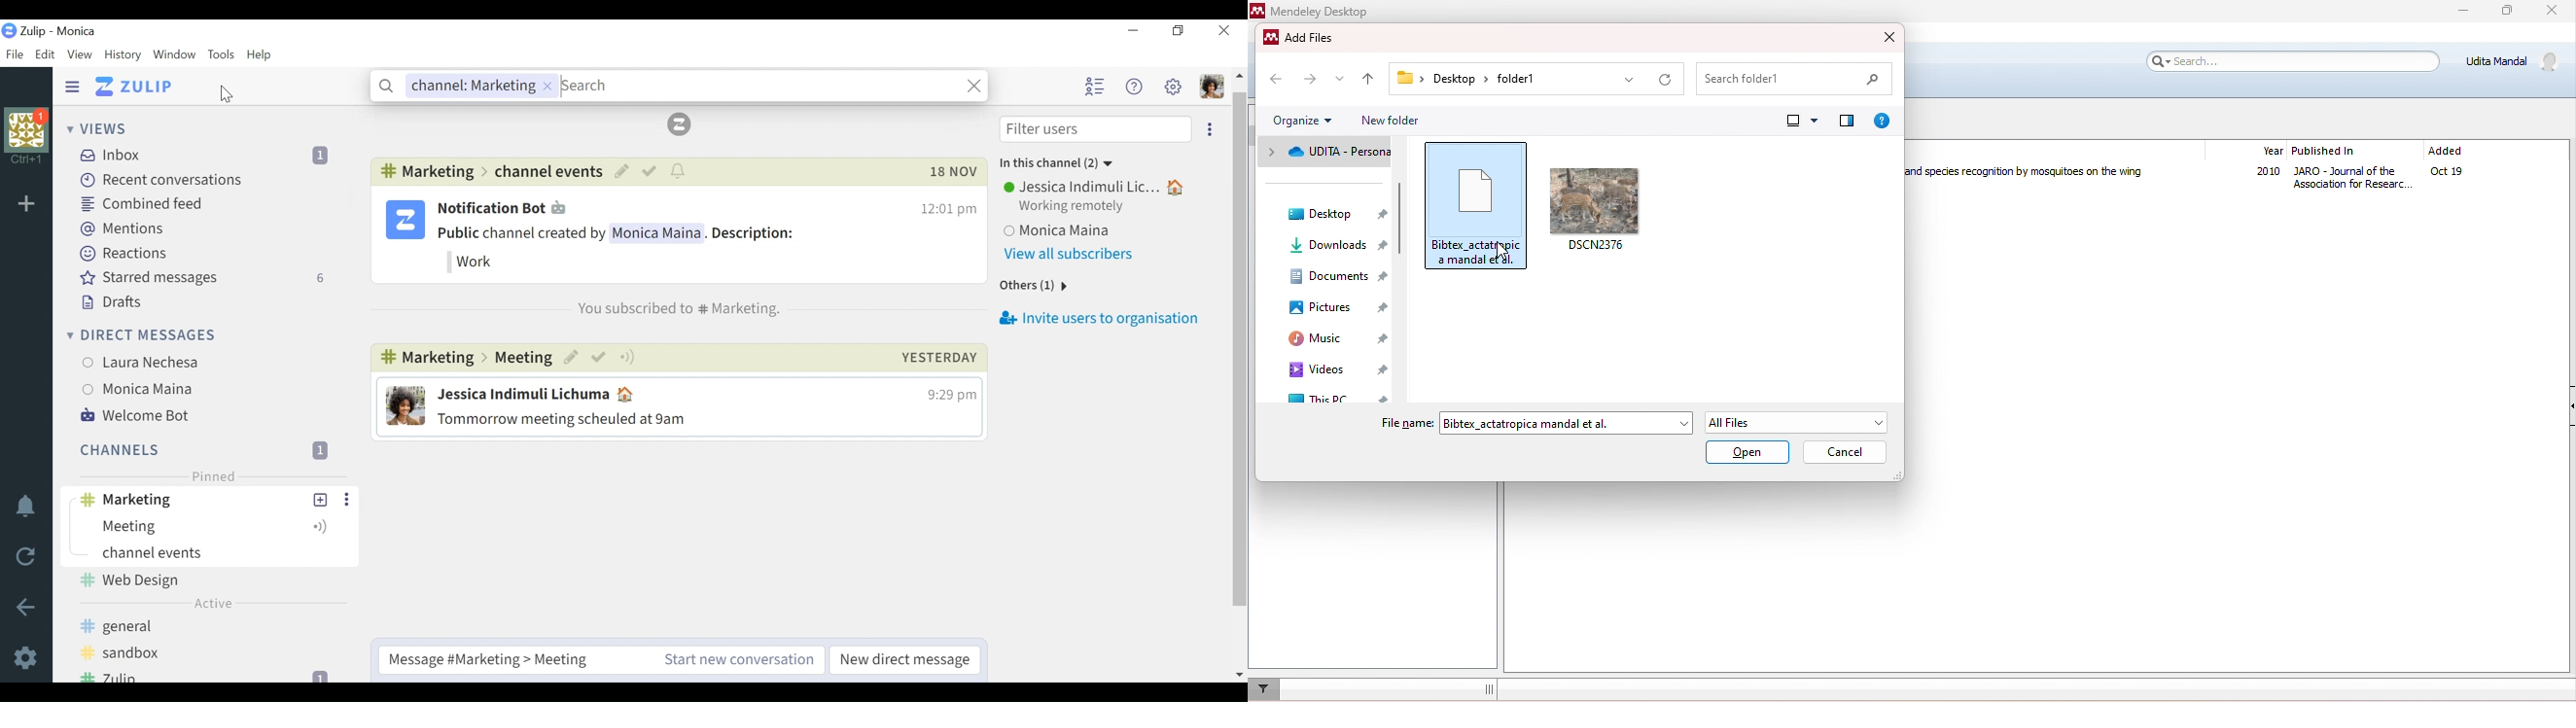  What do you see at coordinates (30, 204) in the screenshot?
I see `Add organisation` at bounding box center [30, 204].